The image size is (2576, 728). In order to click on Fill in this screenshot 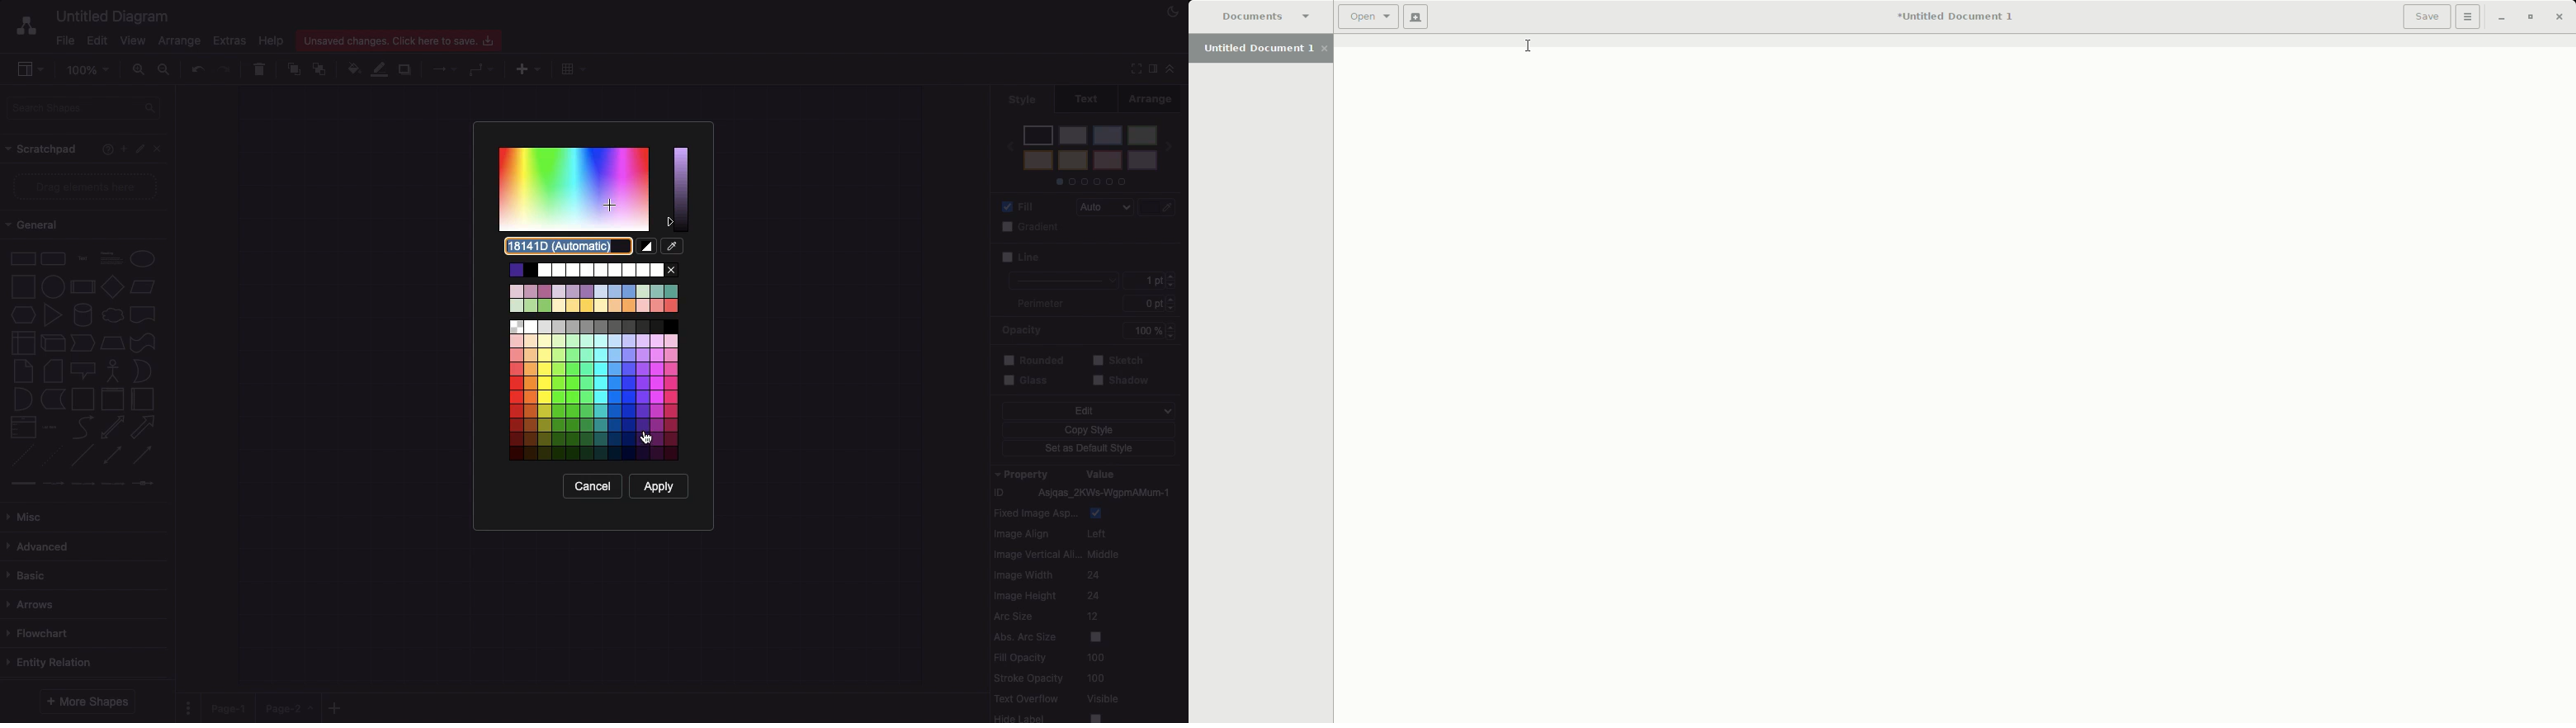, I will do `click(1022, 206)`.